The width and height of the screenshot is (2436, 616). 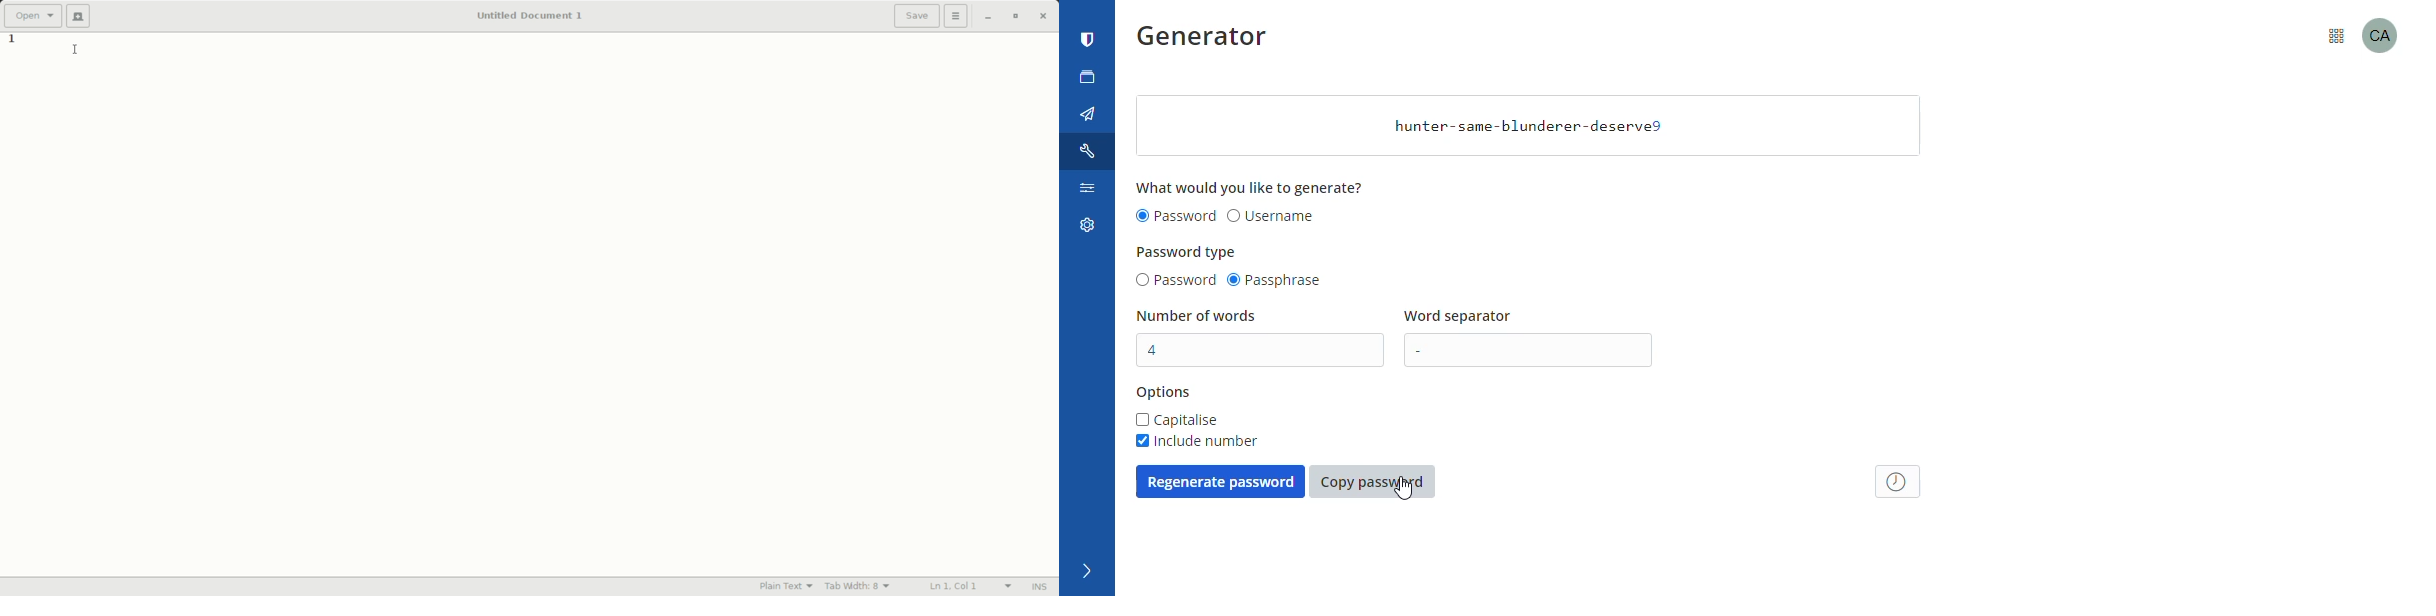 I want to click on password radio button, so click(x=1174, y=281).